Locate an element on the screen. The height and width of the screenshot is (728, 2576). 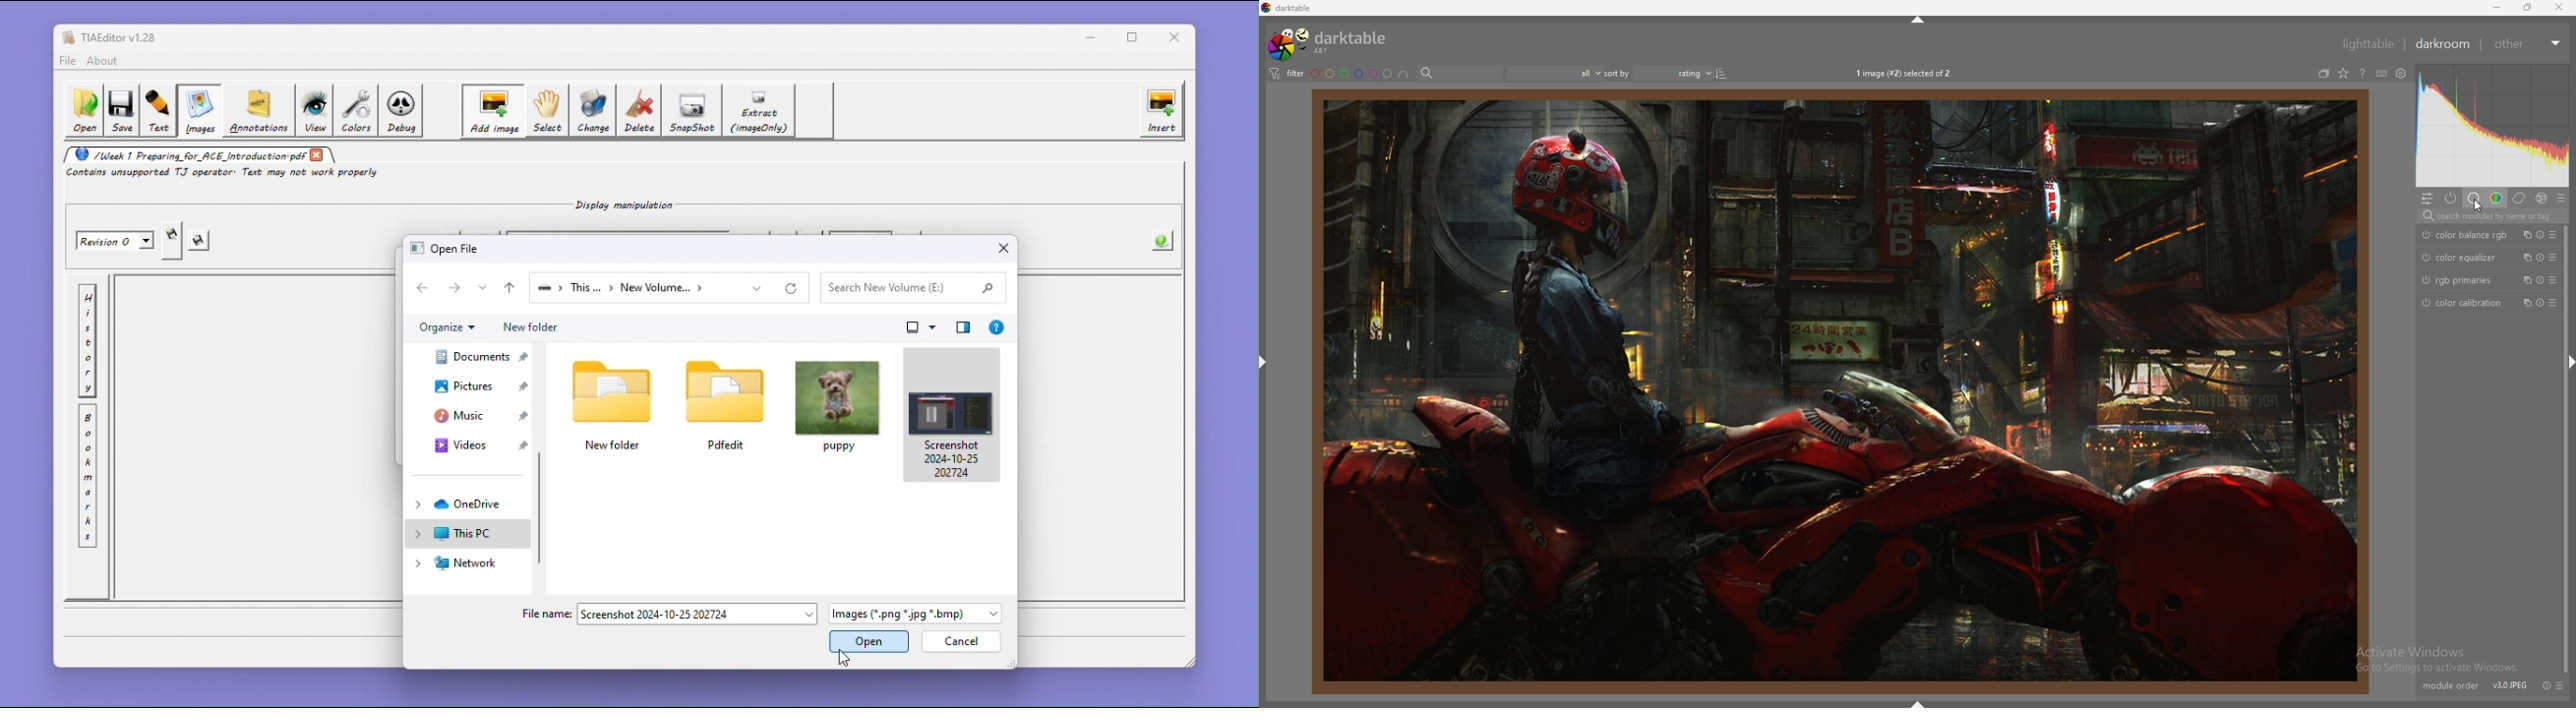
close is located at coordinates (2559, 8).